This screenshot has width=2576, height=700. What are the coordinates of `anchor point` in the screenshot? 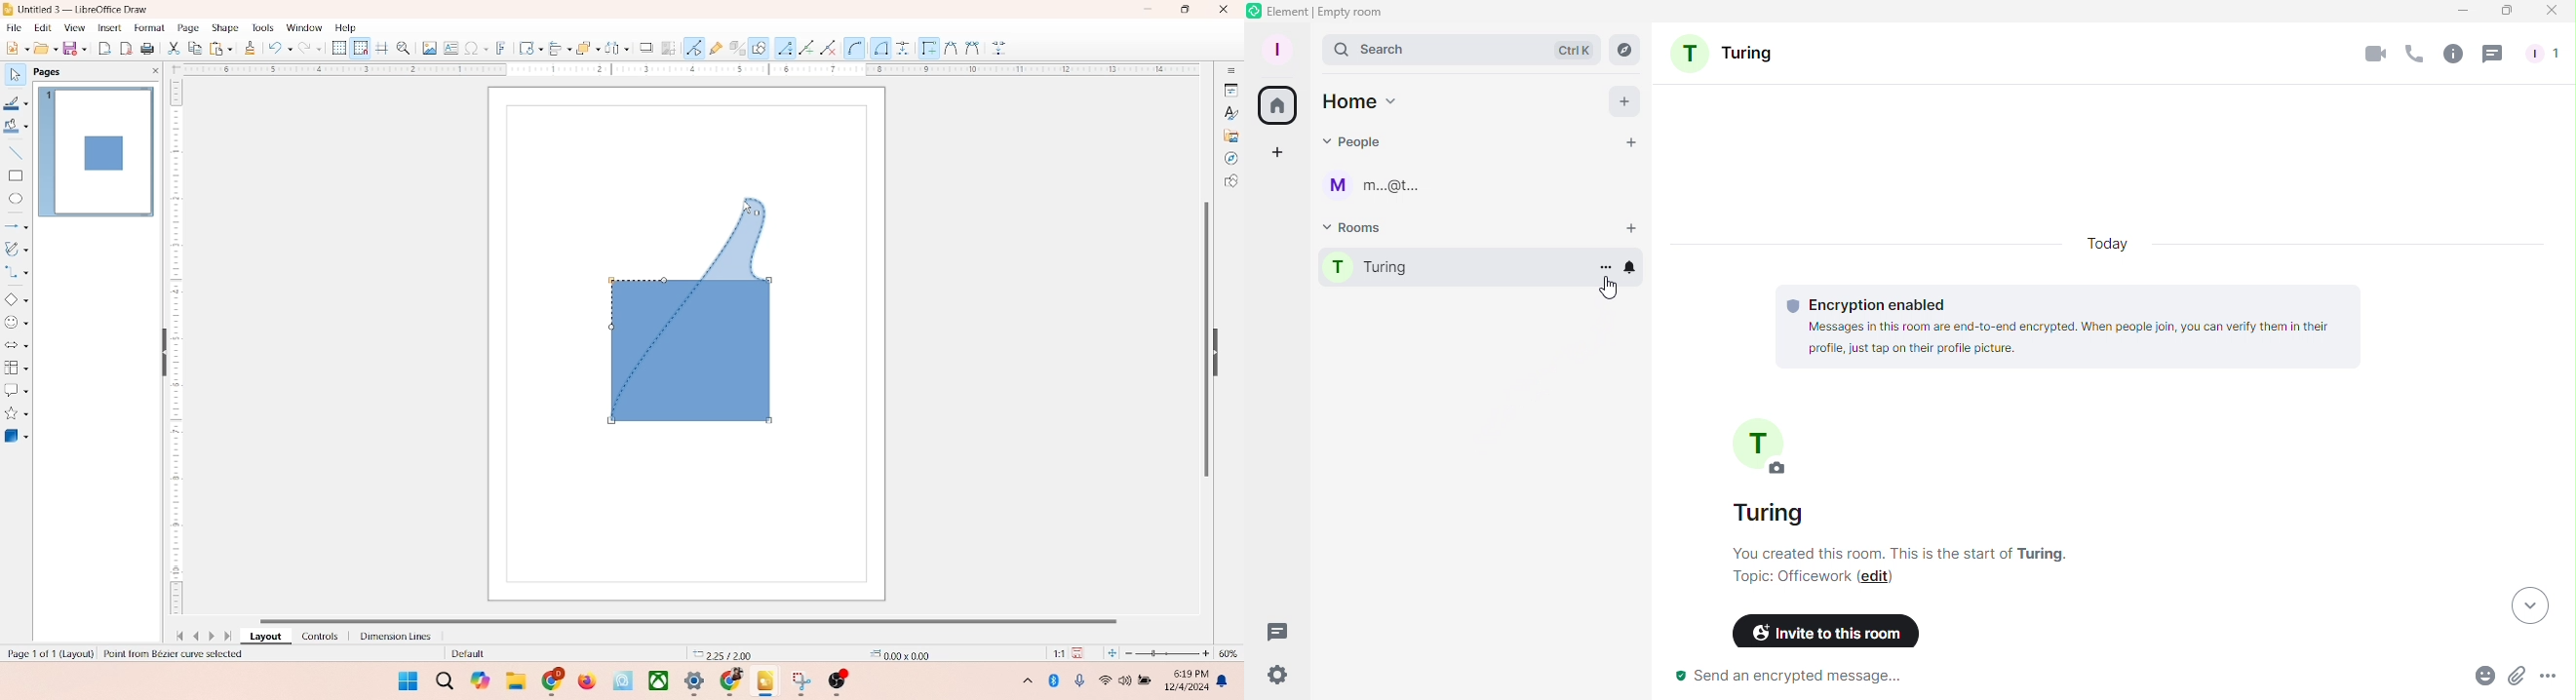 It's located at (895, 652).